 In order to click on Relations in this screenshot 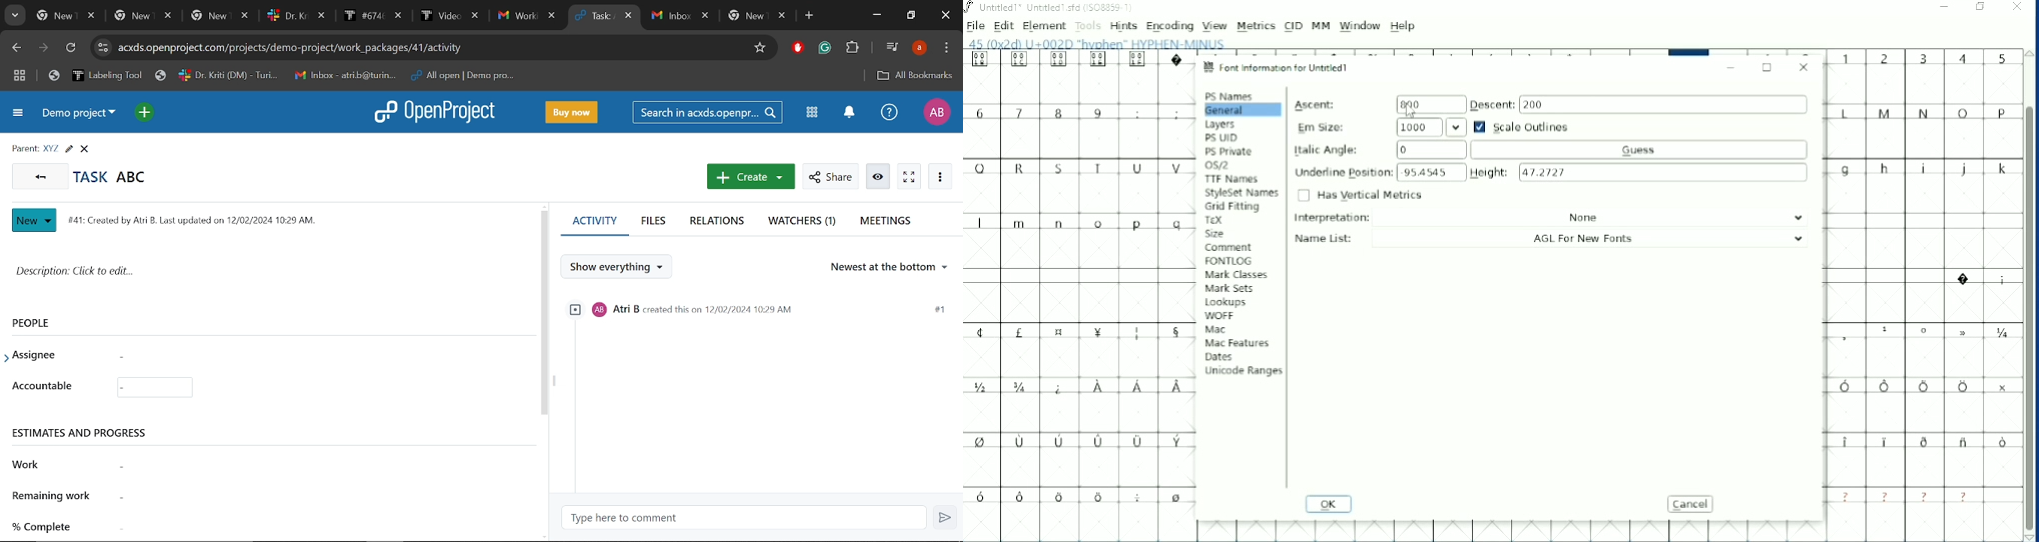, I will do `click(717, 221)`.